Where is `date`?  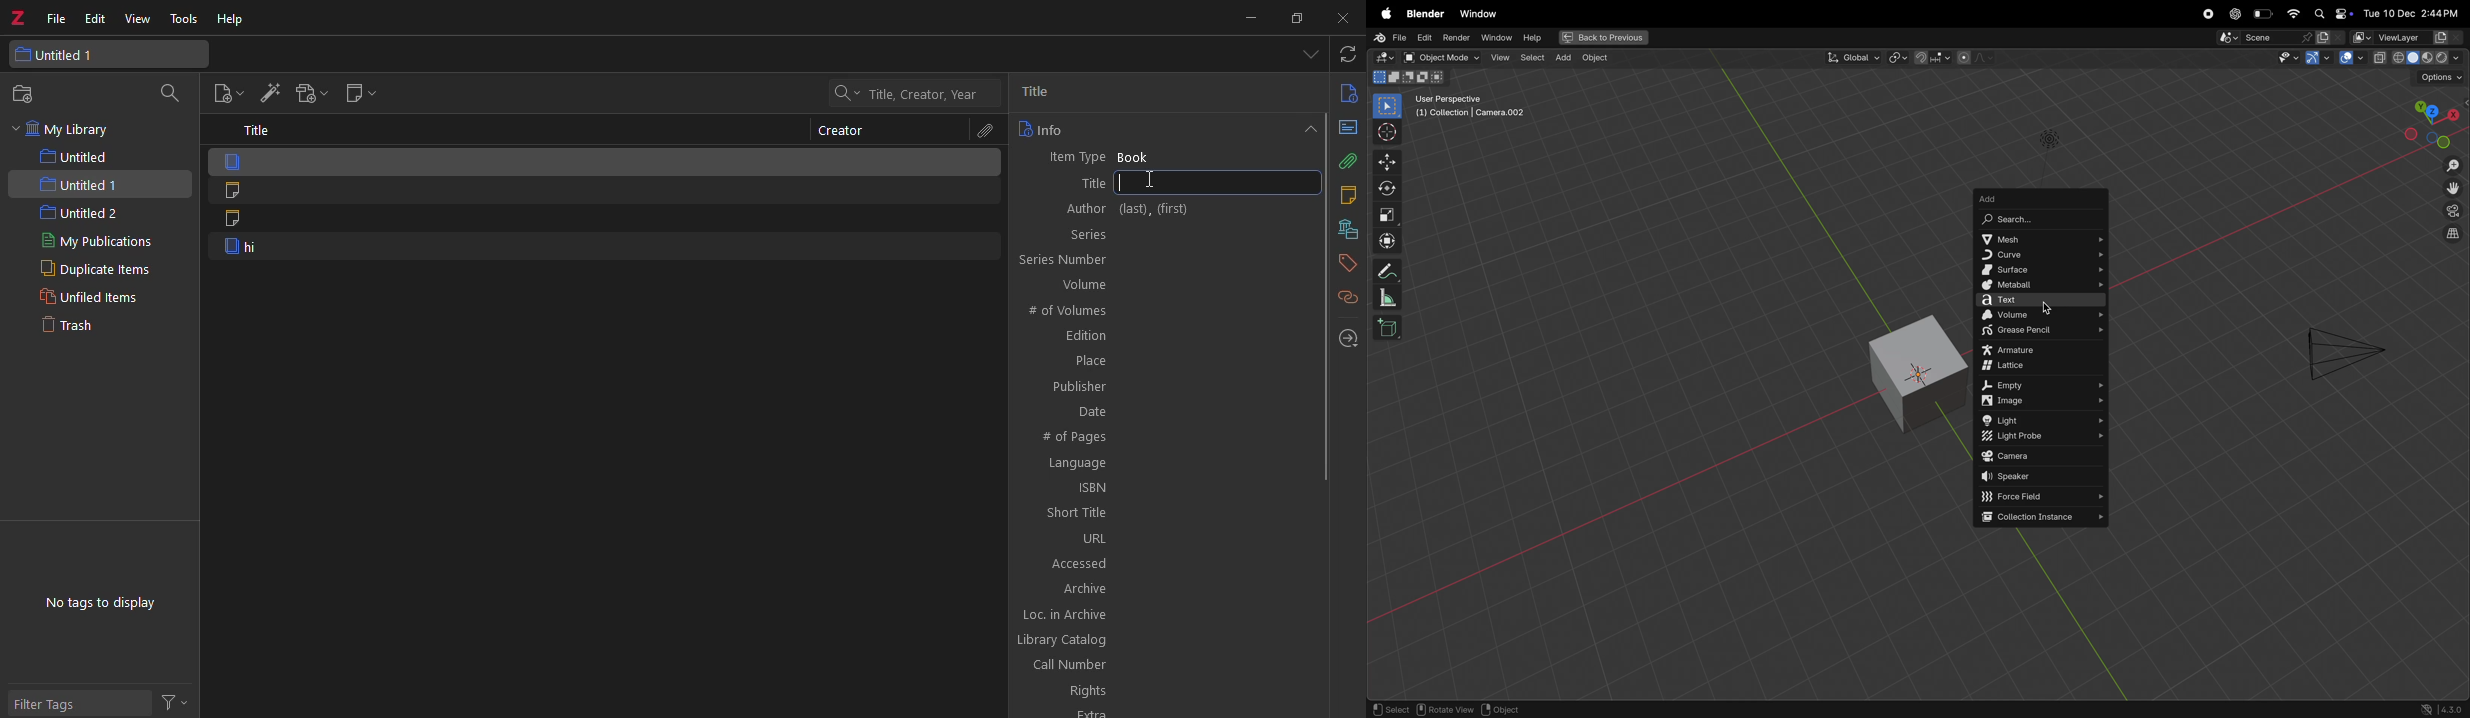
date is located at coordinates (1167, 410).